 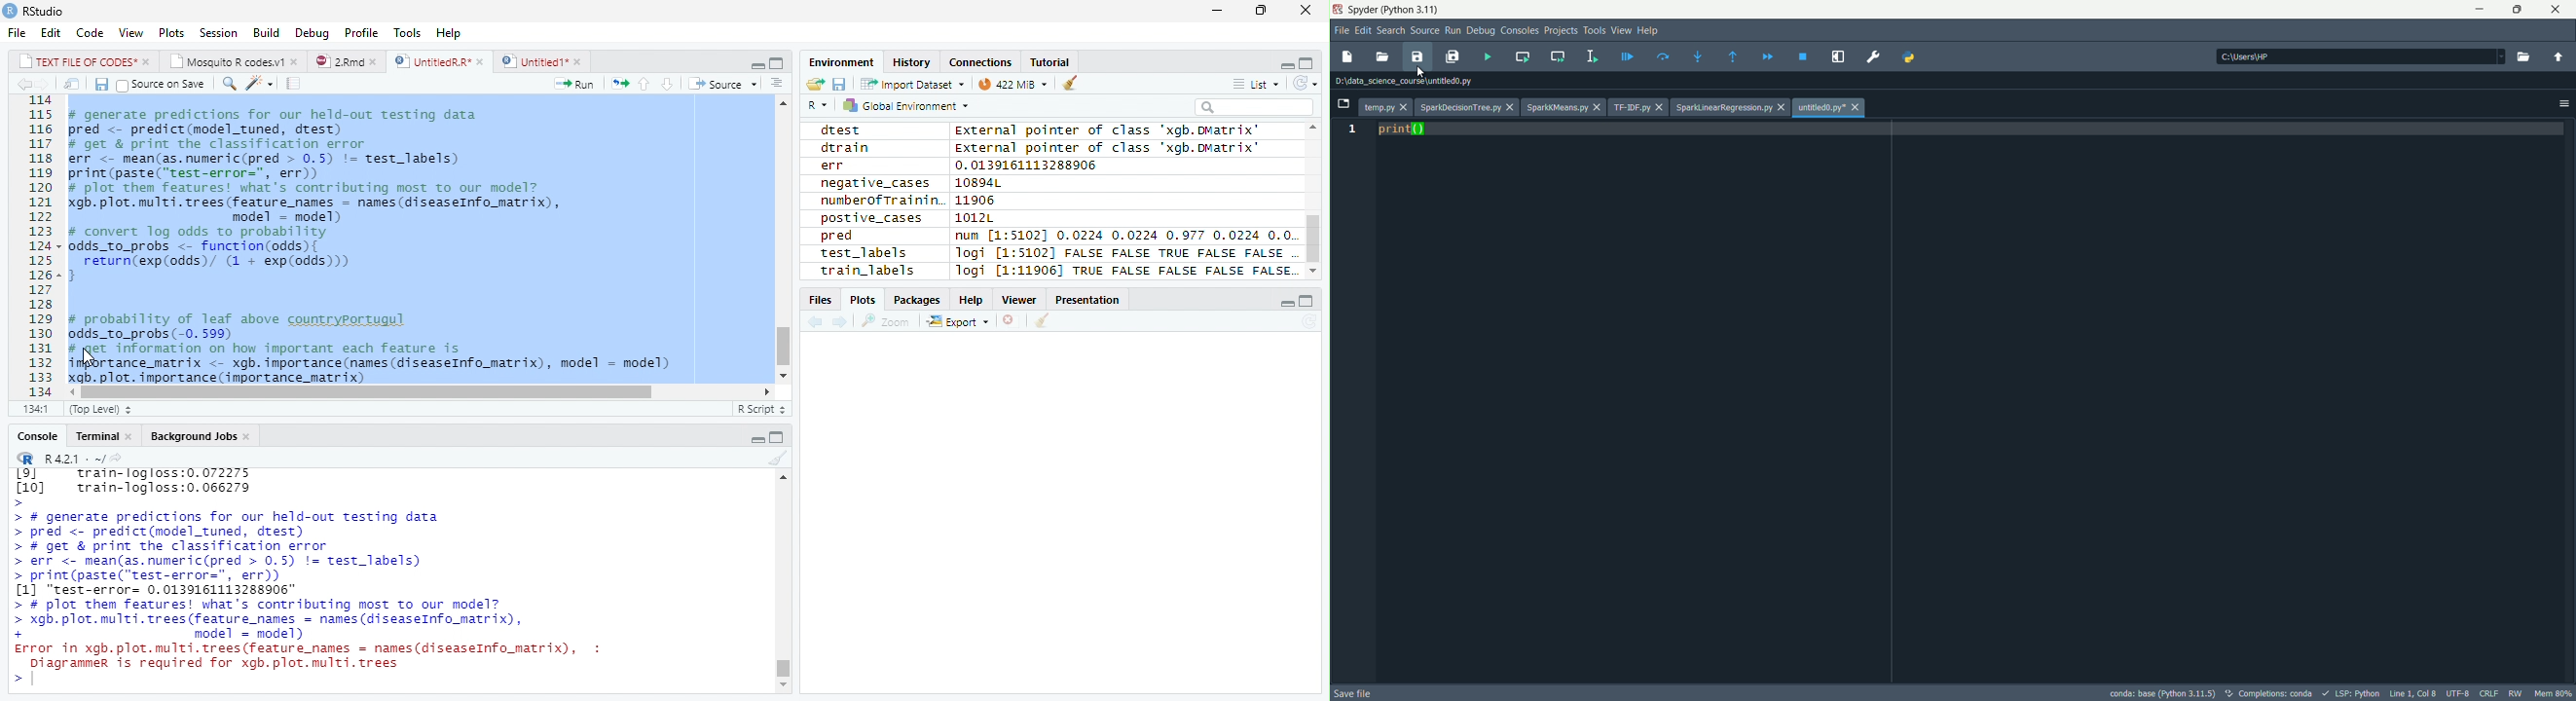 I want to click on code, so click(x=1402, y=130).